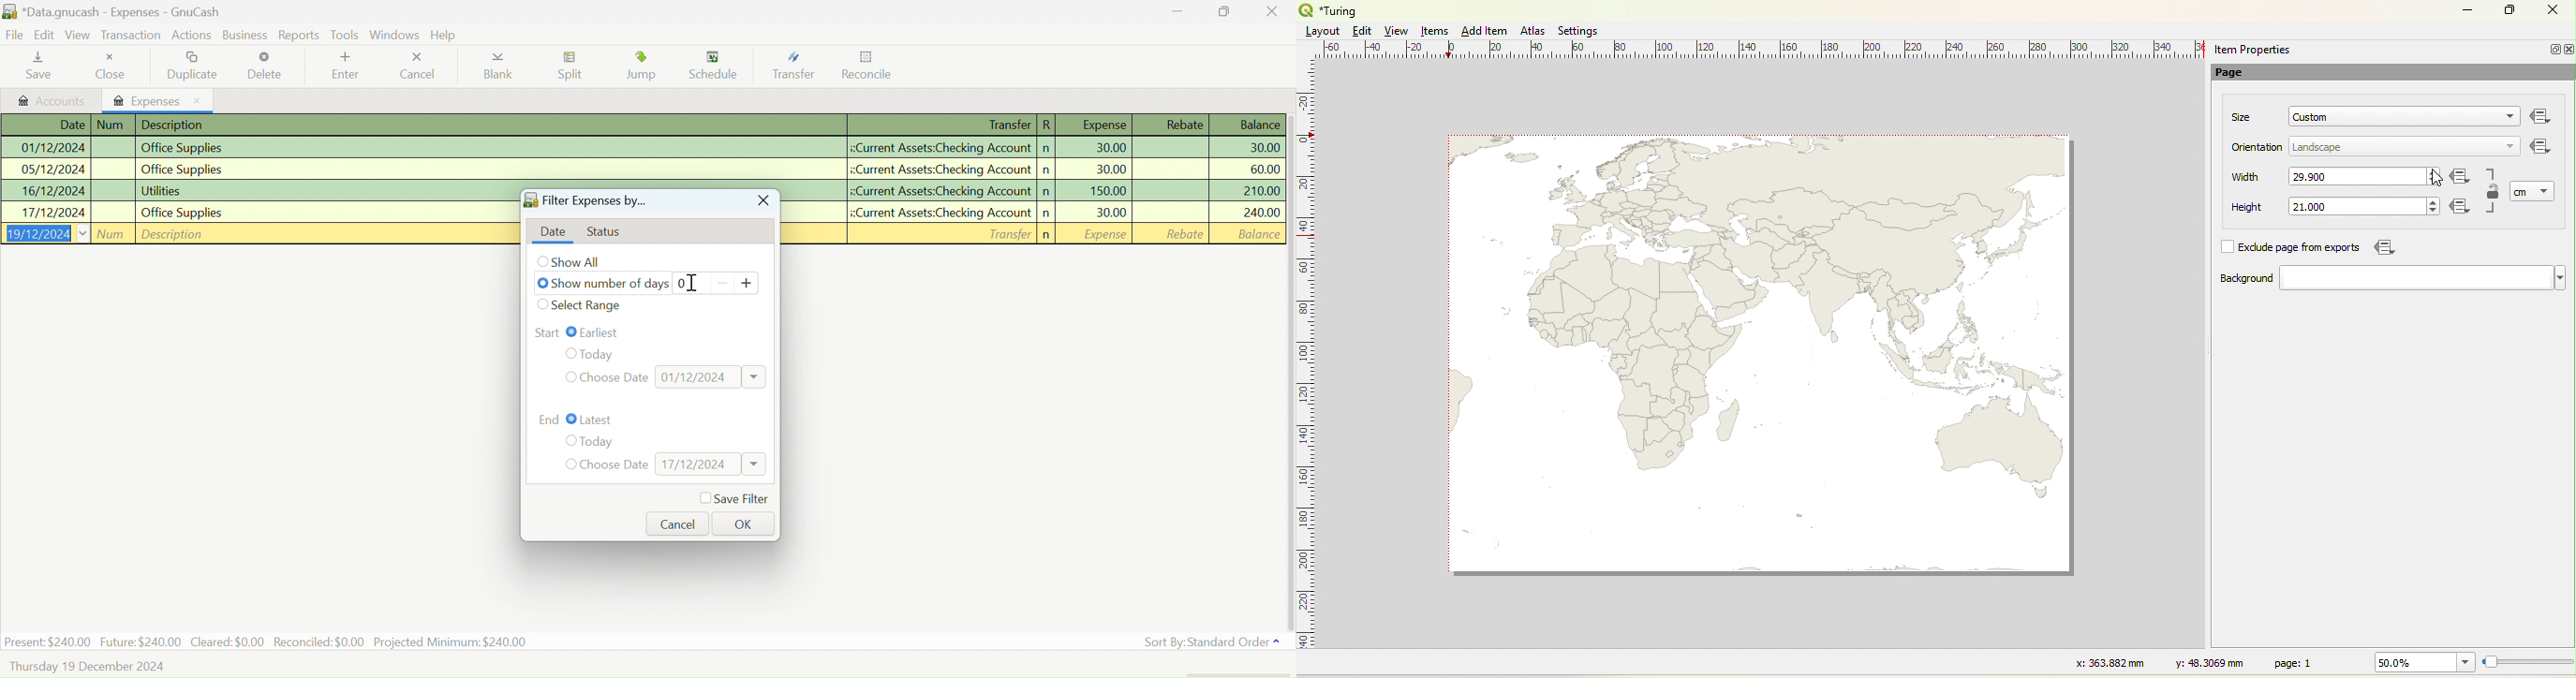 This screenshot has height=700, width=2576. I want to click on Office Supplies Transaction, so click(1041, 212).